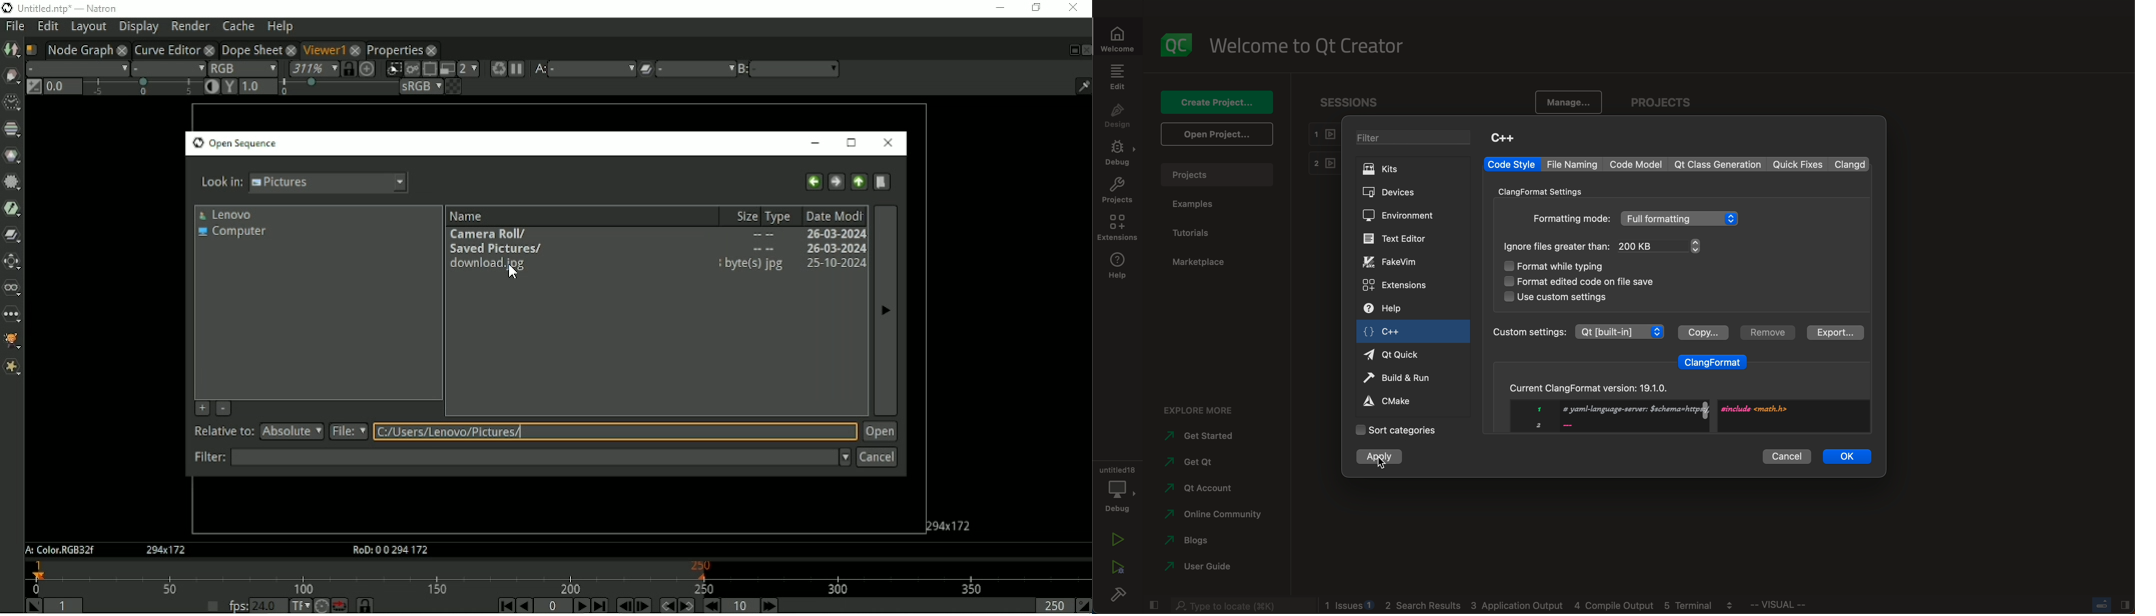  What do you see at coordinates (1118, 116) in the screenshot?
I see `design ` at bounding box center [1118, 116].